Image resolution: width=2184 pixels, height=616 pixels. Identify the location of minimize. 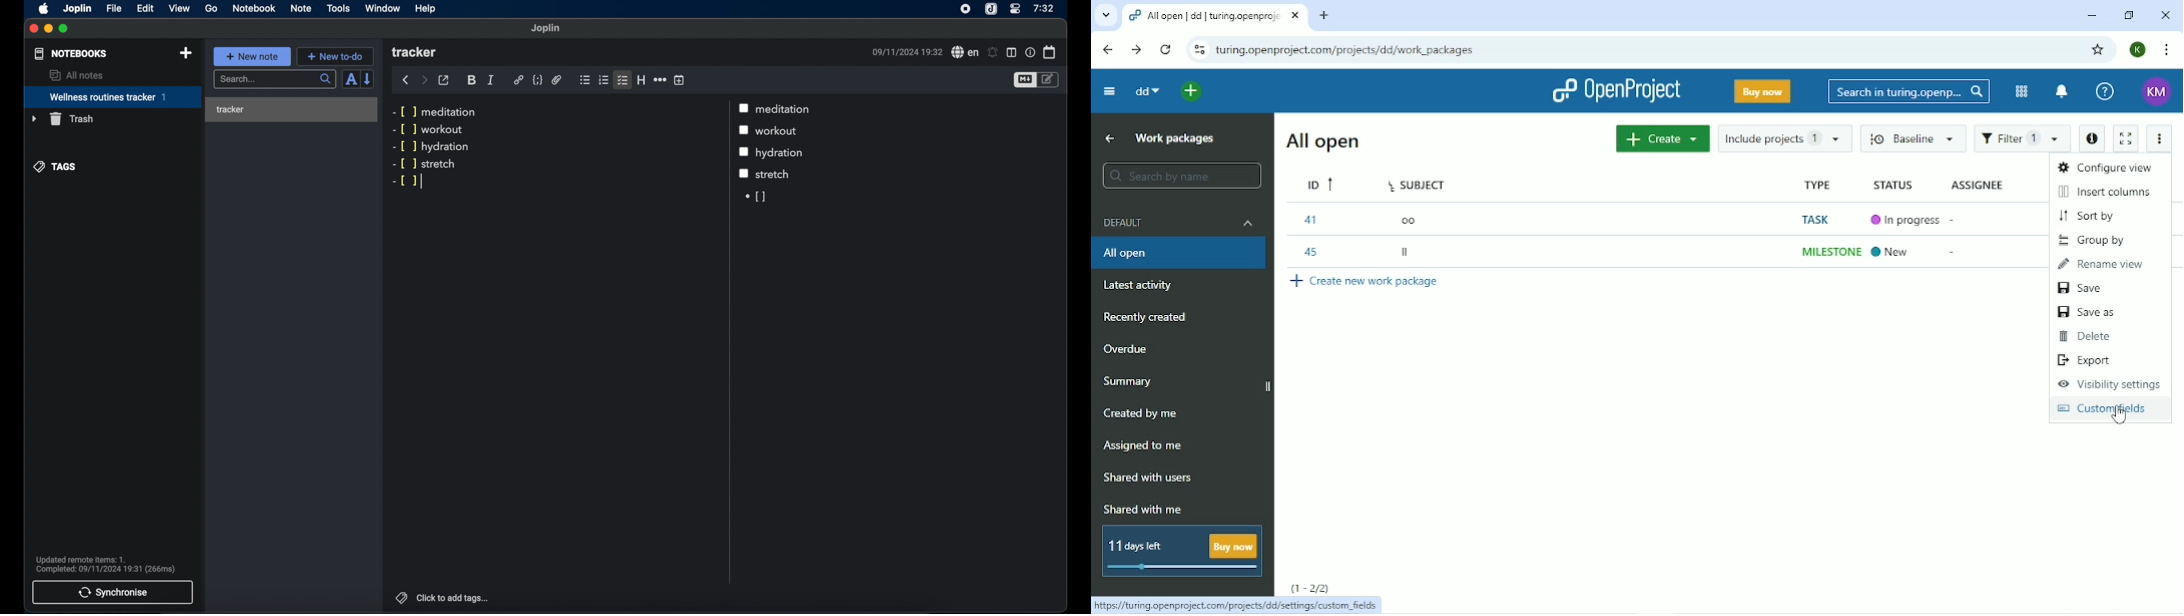
(49, 29).